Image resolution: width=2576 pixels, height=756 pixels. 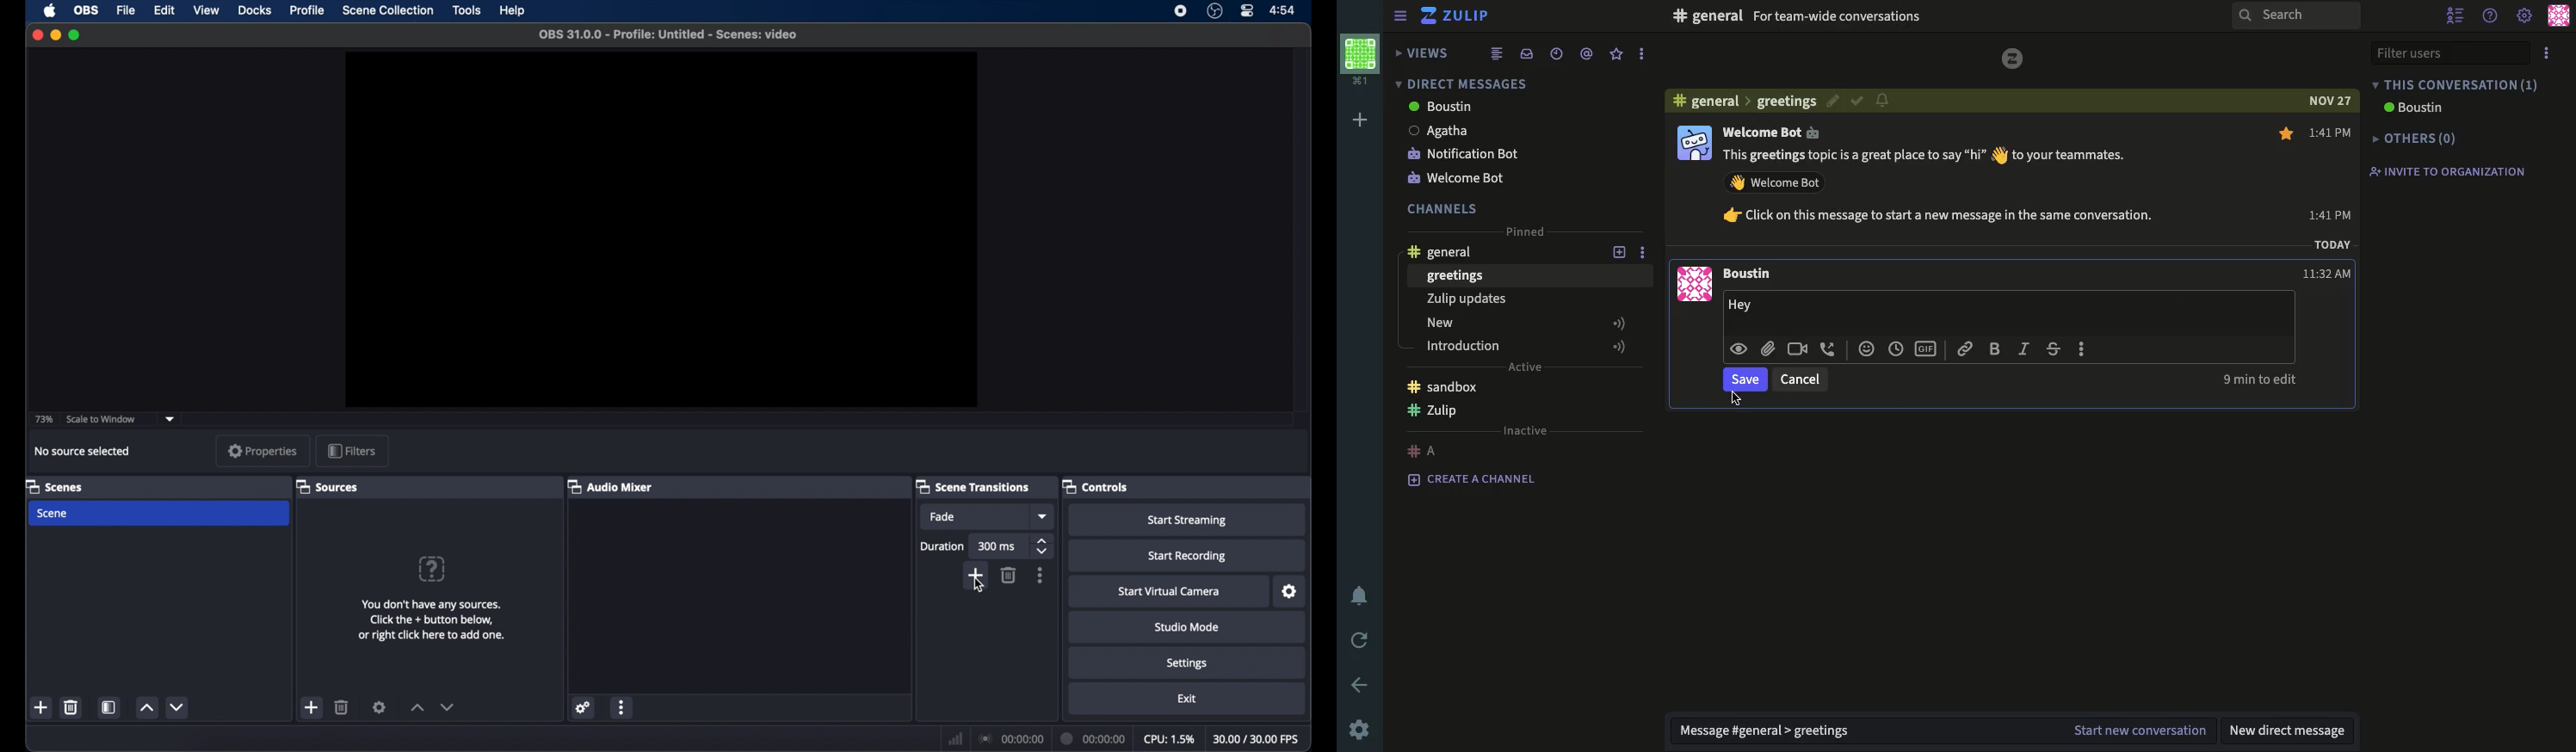 I want to click on boutsin, so click(x=1442, y=107).